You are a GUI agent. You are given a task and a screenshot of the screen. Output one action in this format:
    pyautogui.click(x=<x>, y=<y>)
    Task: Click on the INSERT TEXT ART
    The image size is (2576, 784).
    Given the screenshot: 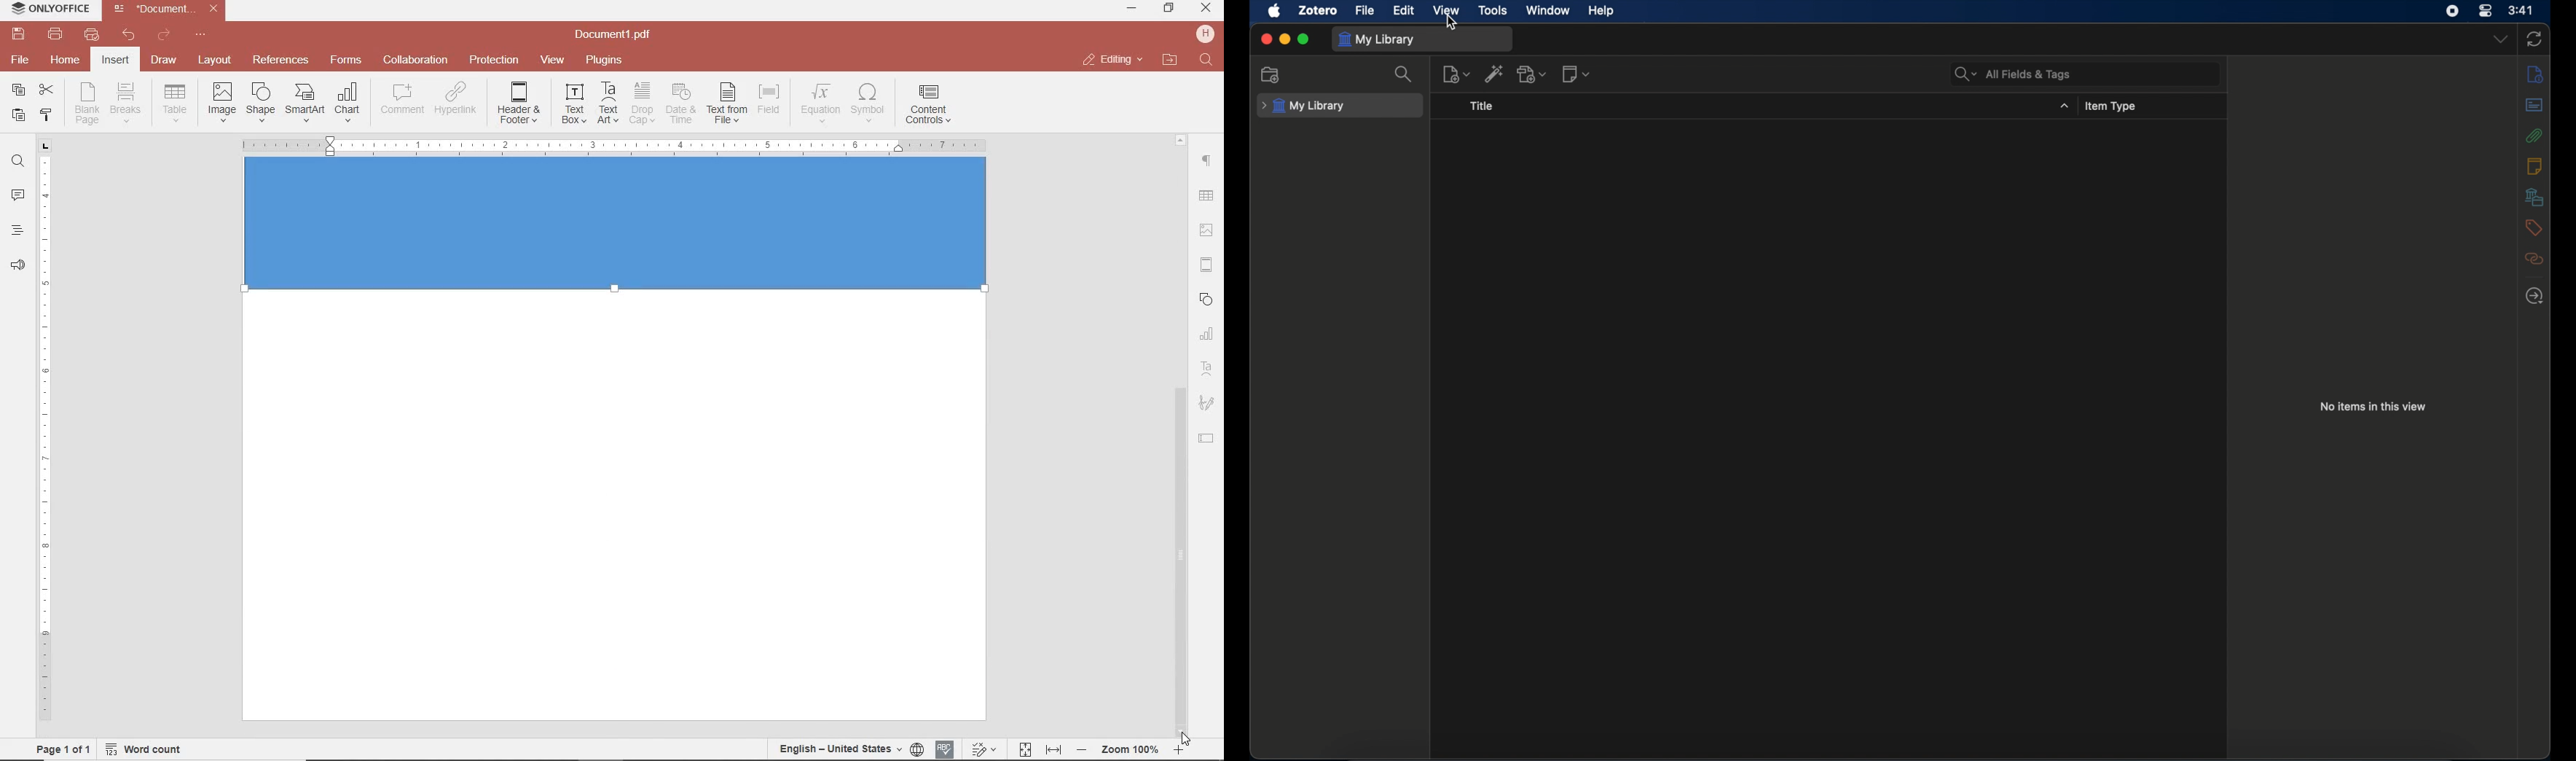 What is the action you would take?
    pyautogui.click(x=608, y=104)
    